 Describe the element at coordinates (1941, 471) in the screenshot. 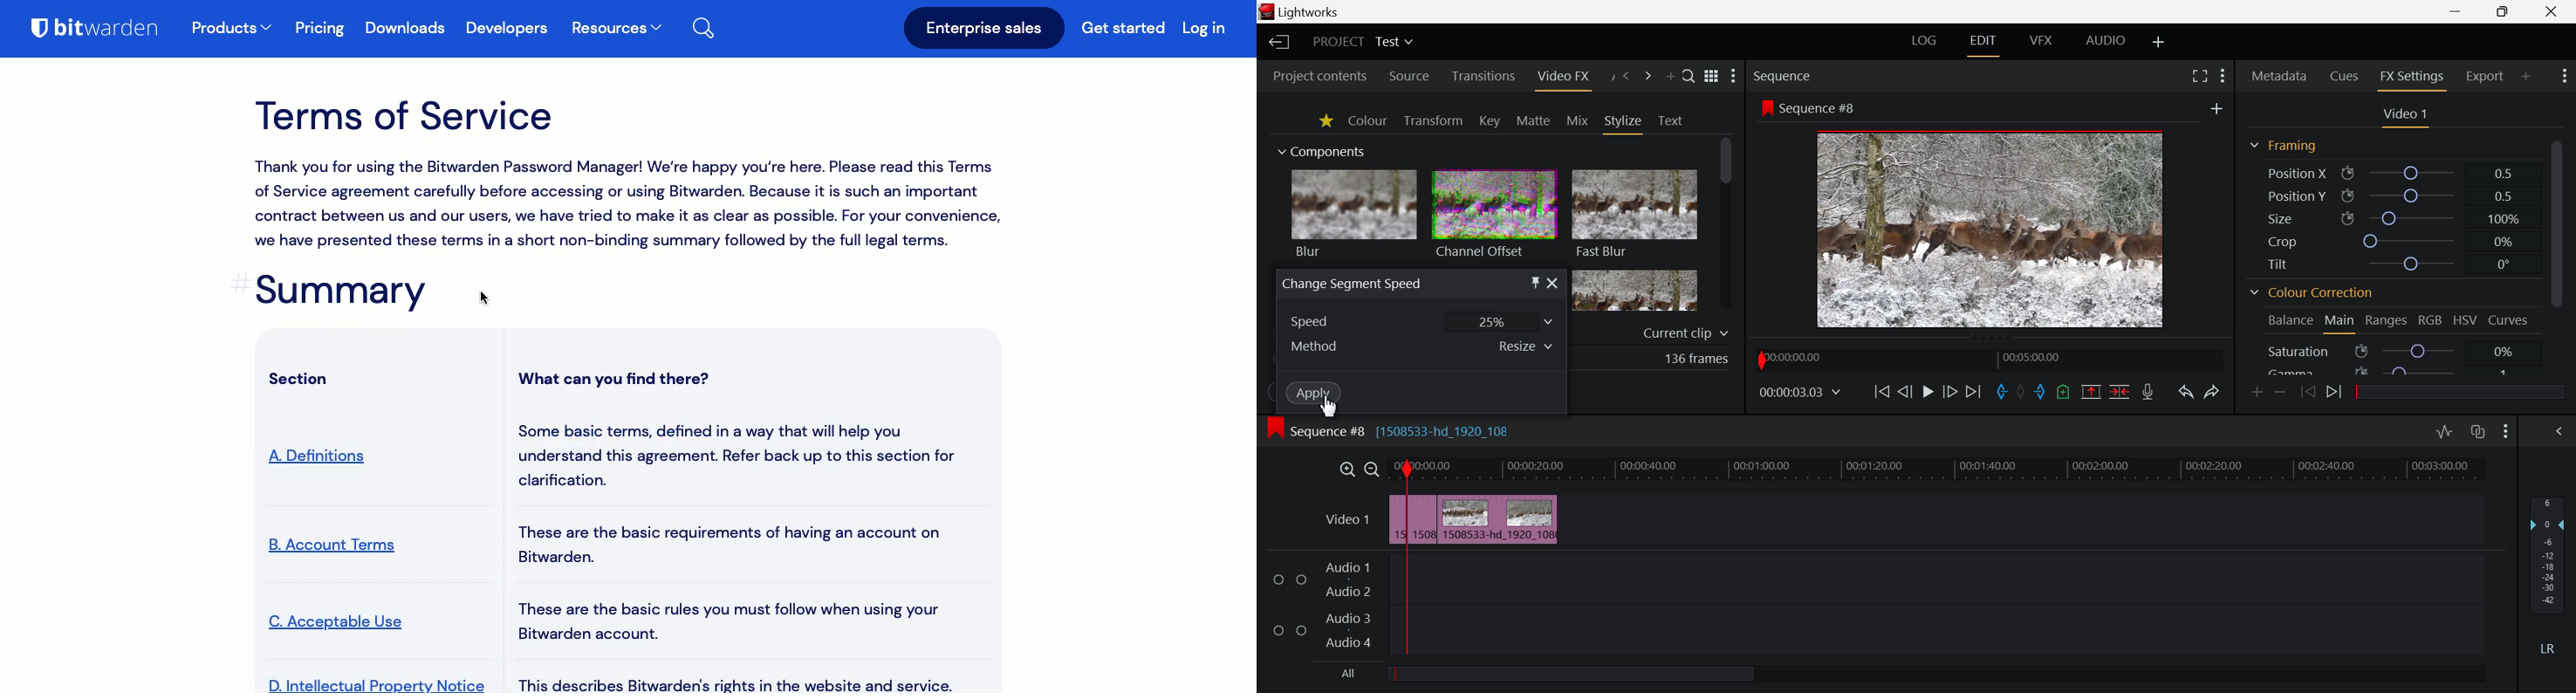

I see `Timeline Track` at that location.